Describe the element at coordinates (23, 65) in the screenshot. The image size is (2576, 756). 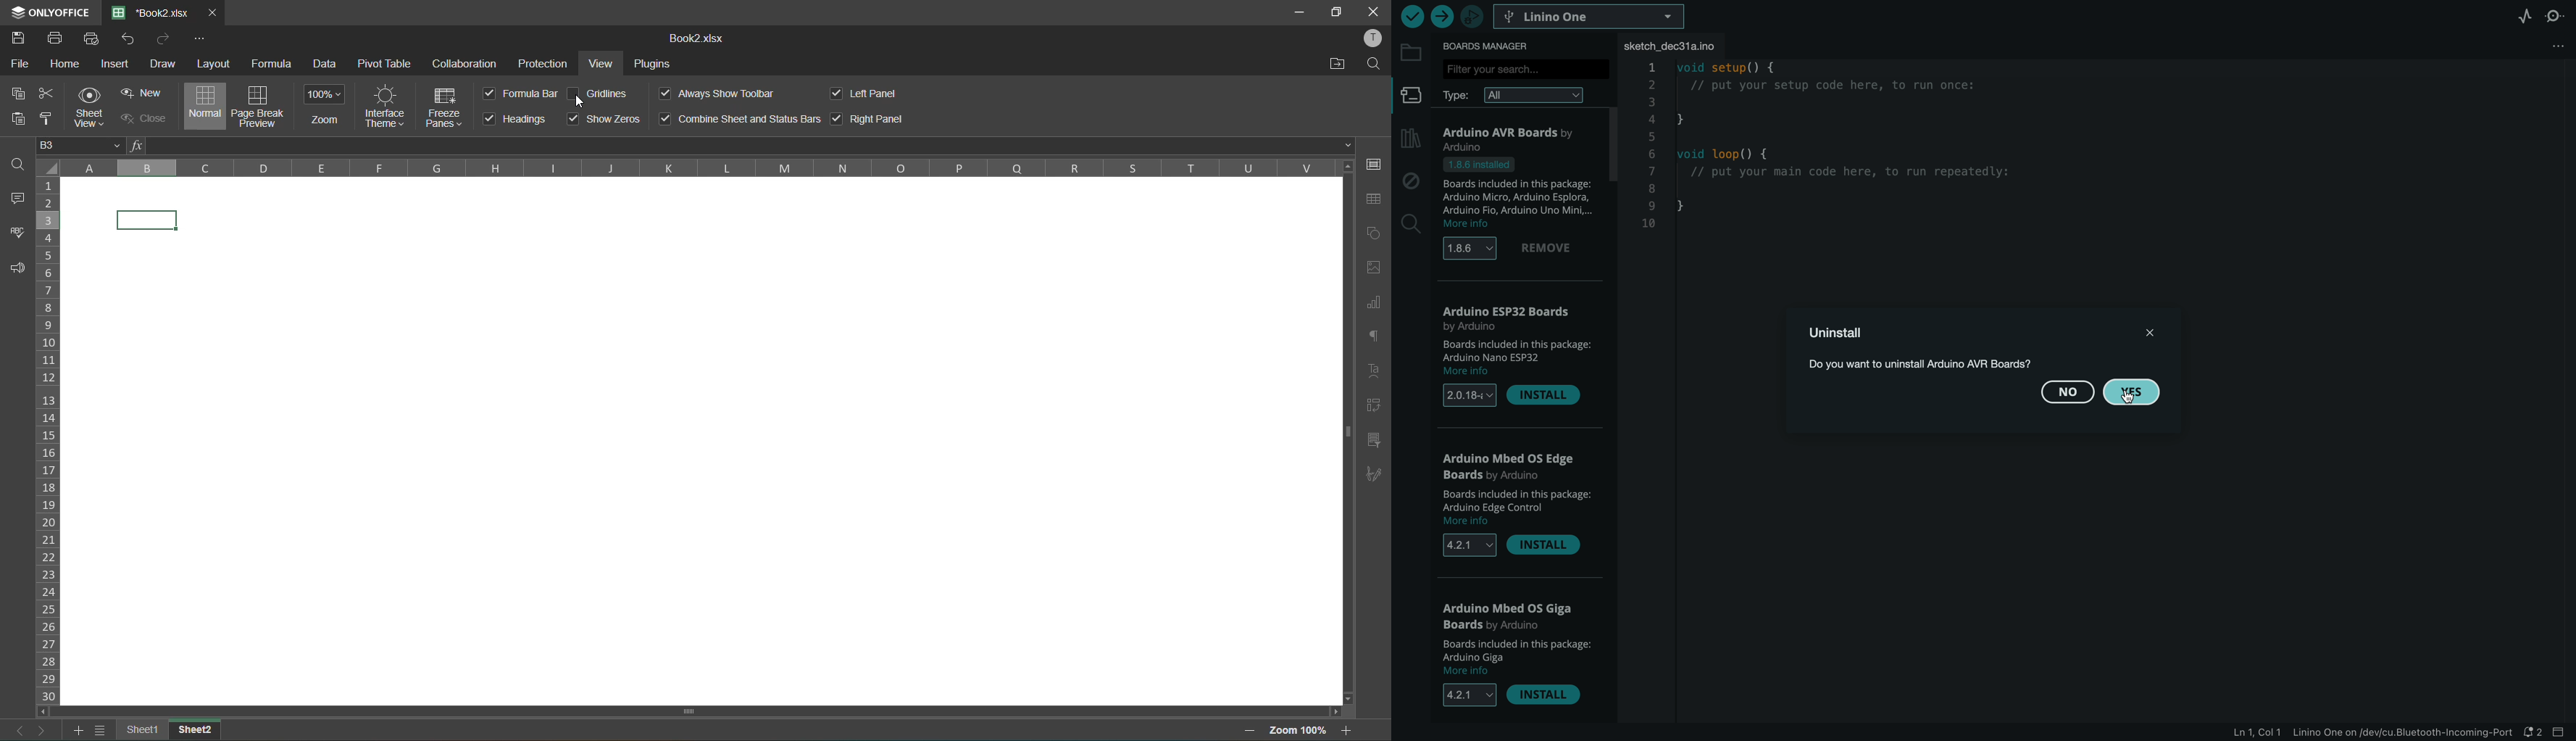
I see `file` at that location.